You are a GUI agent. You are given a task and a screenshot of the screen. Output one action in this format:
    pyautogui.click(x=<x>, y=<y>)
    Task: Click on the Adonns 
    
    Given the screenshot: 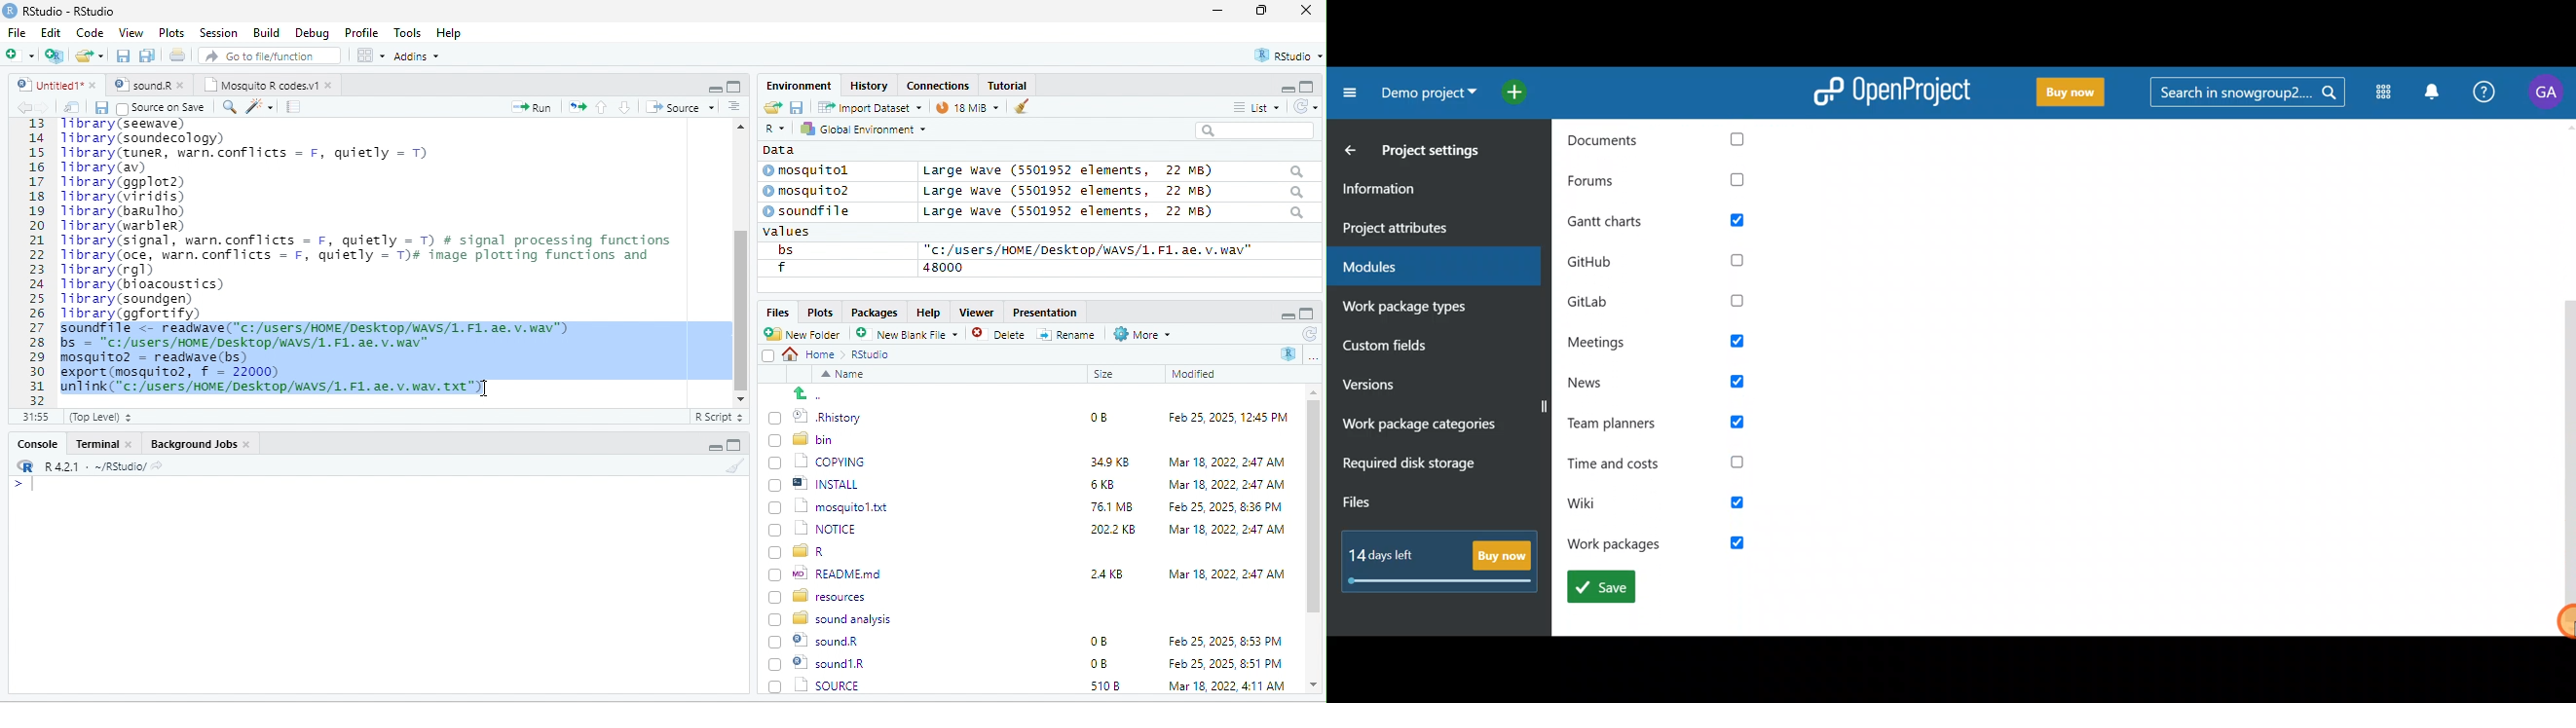 What is the action you would take?
    pyautogui.click(x=417, y=59)
    